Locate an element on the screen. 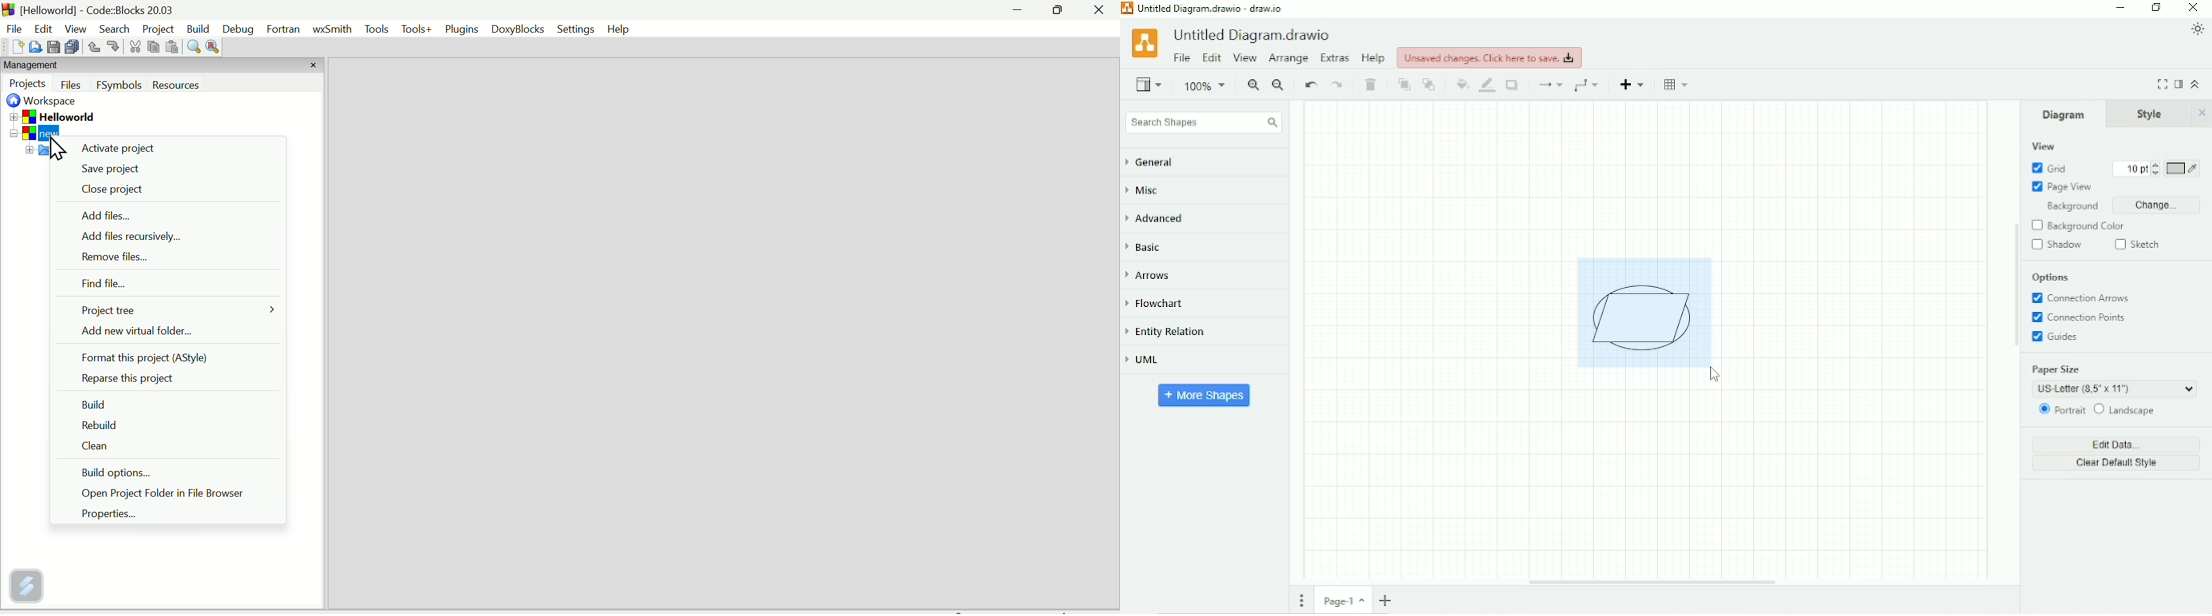 The image size is (2212, 616). Options is located at coordinates (2051, 278).